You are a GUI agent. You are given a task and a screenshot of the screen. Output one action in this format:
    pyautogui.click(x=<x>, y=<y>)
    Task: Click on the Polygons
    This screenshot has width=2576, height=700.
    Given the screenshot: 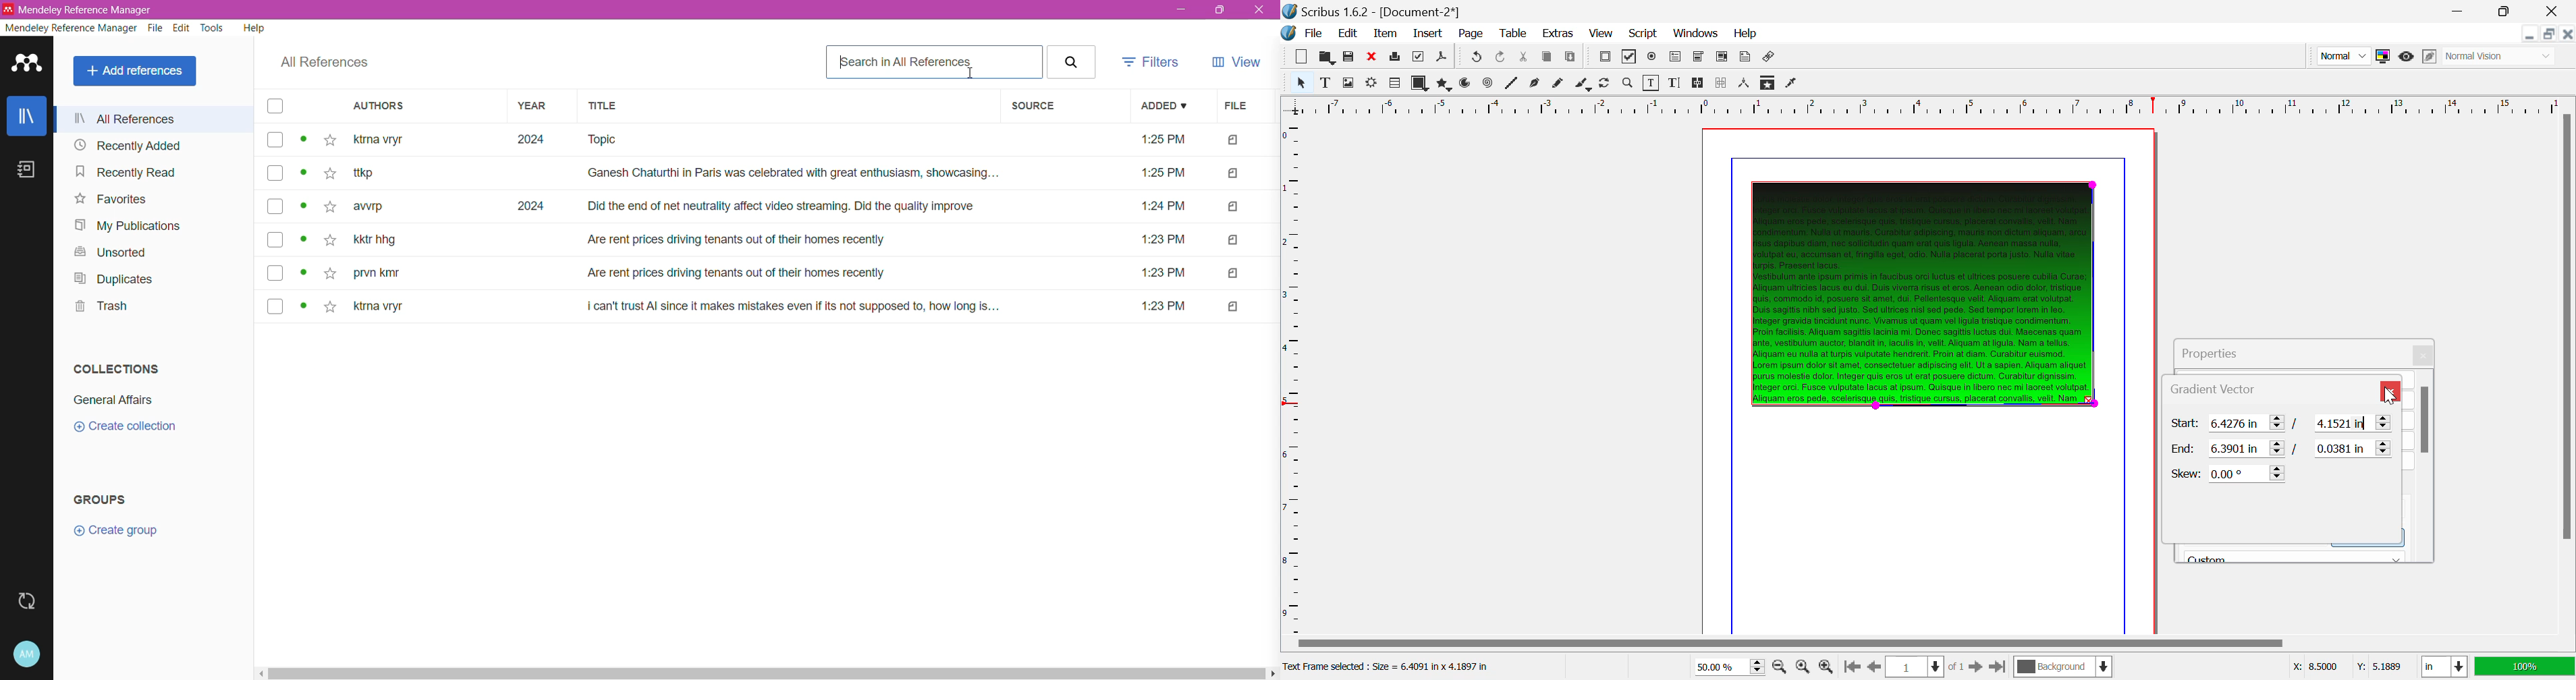 What is the action you would take?
    pyautogui.click(x=1443, y=84)
    